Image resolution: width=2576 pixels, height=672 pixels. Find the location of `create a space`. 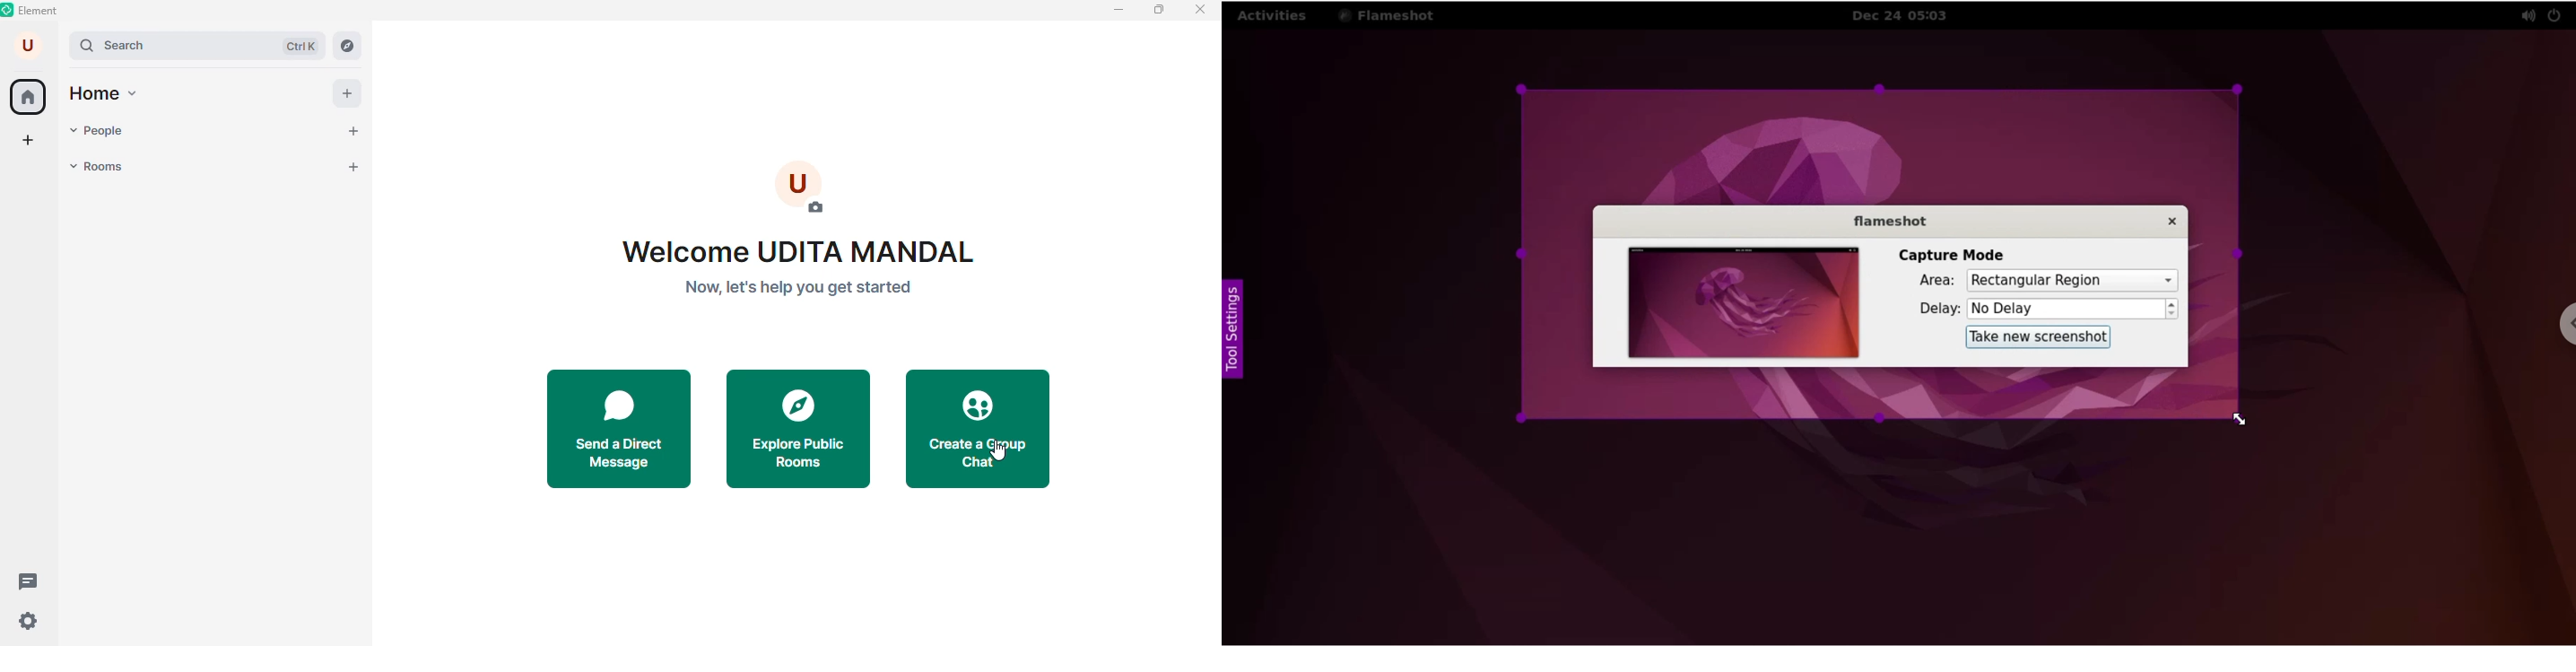

create a space is located at coordinates (31, 141).